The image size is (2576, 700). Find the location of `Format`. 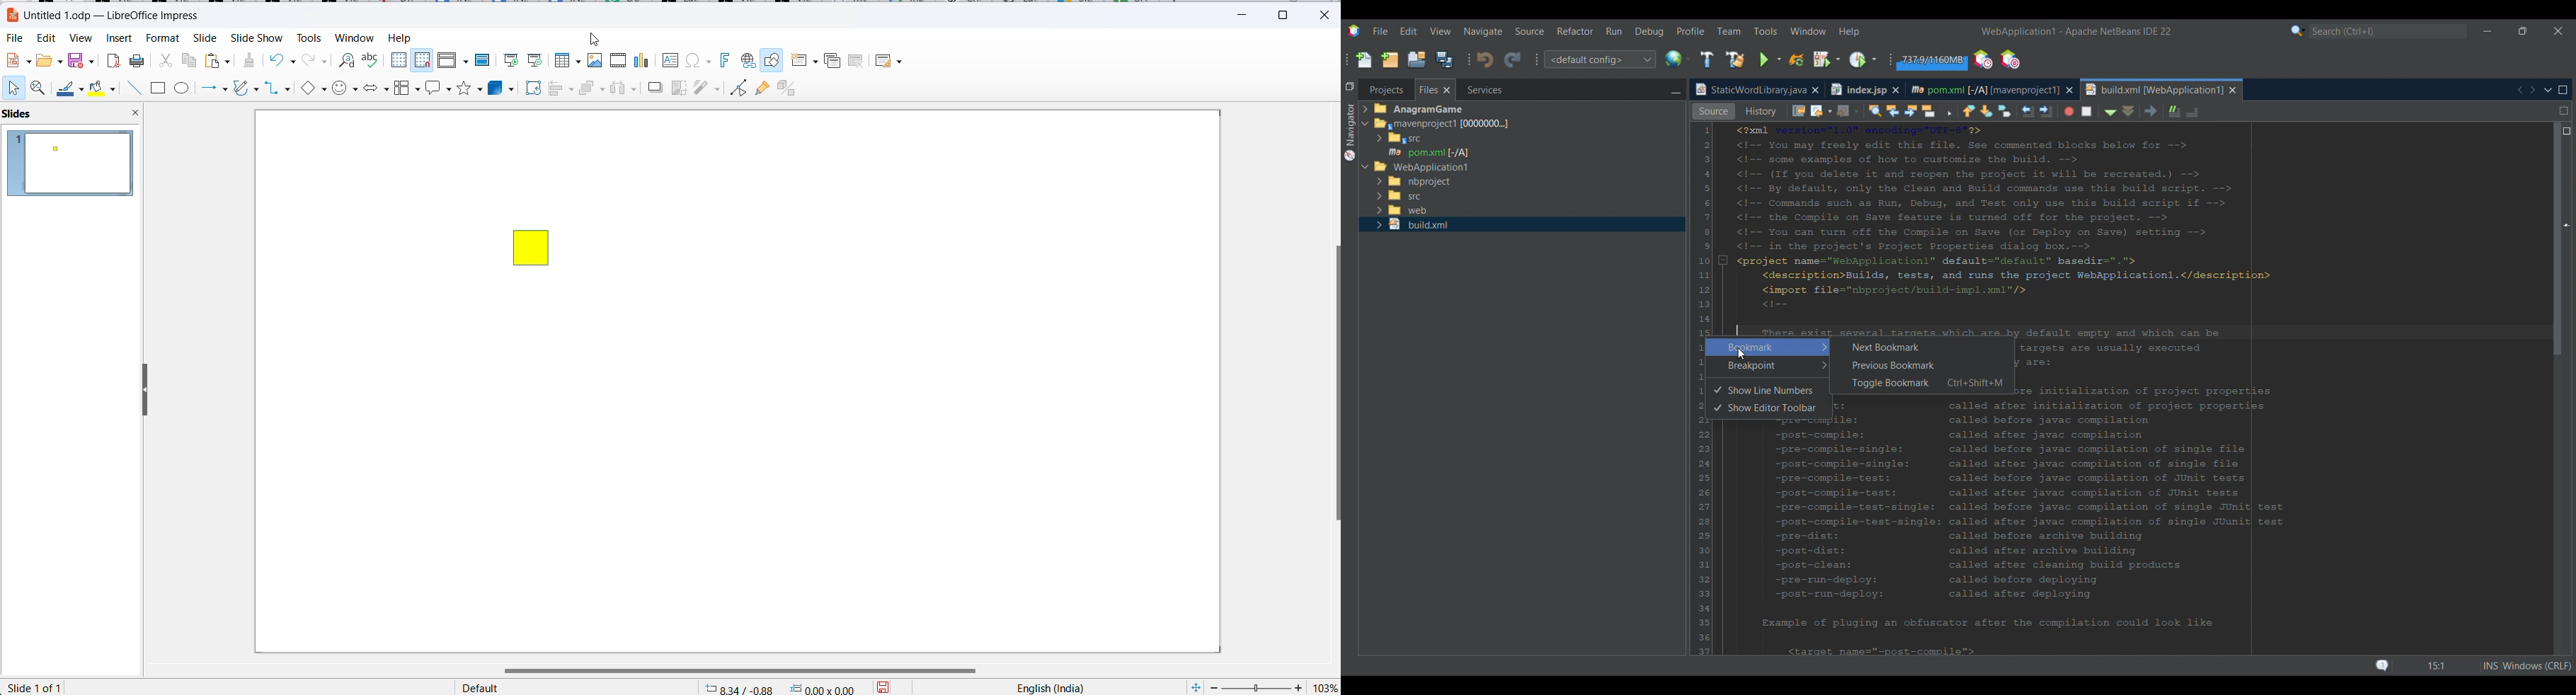

Format is located at coordinates (162, 39).